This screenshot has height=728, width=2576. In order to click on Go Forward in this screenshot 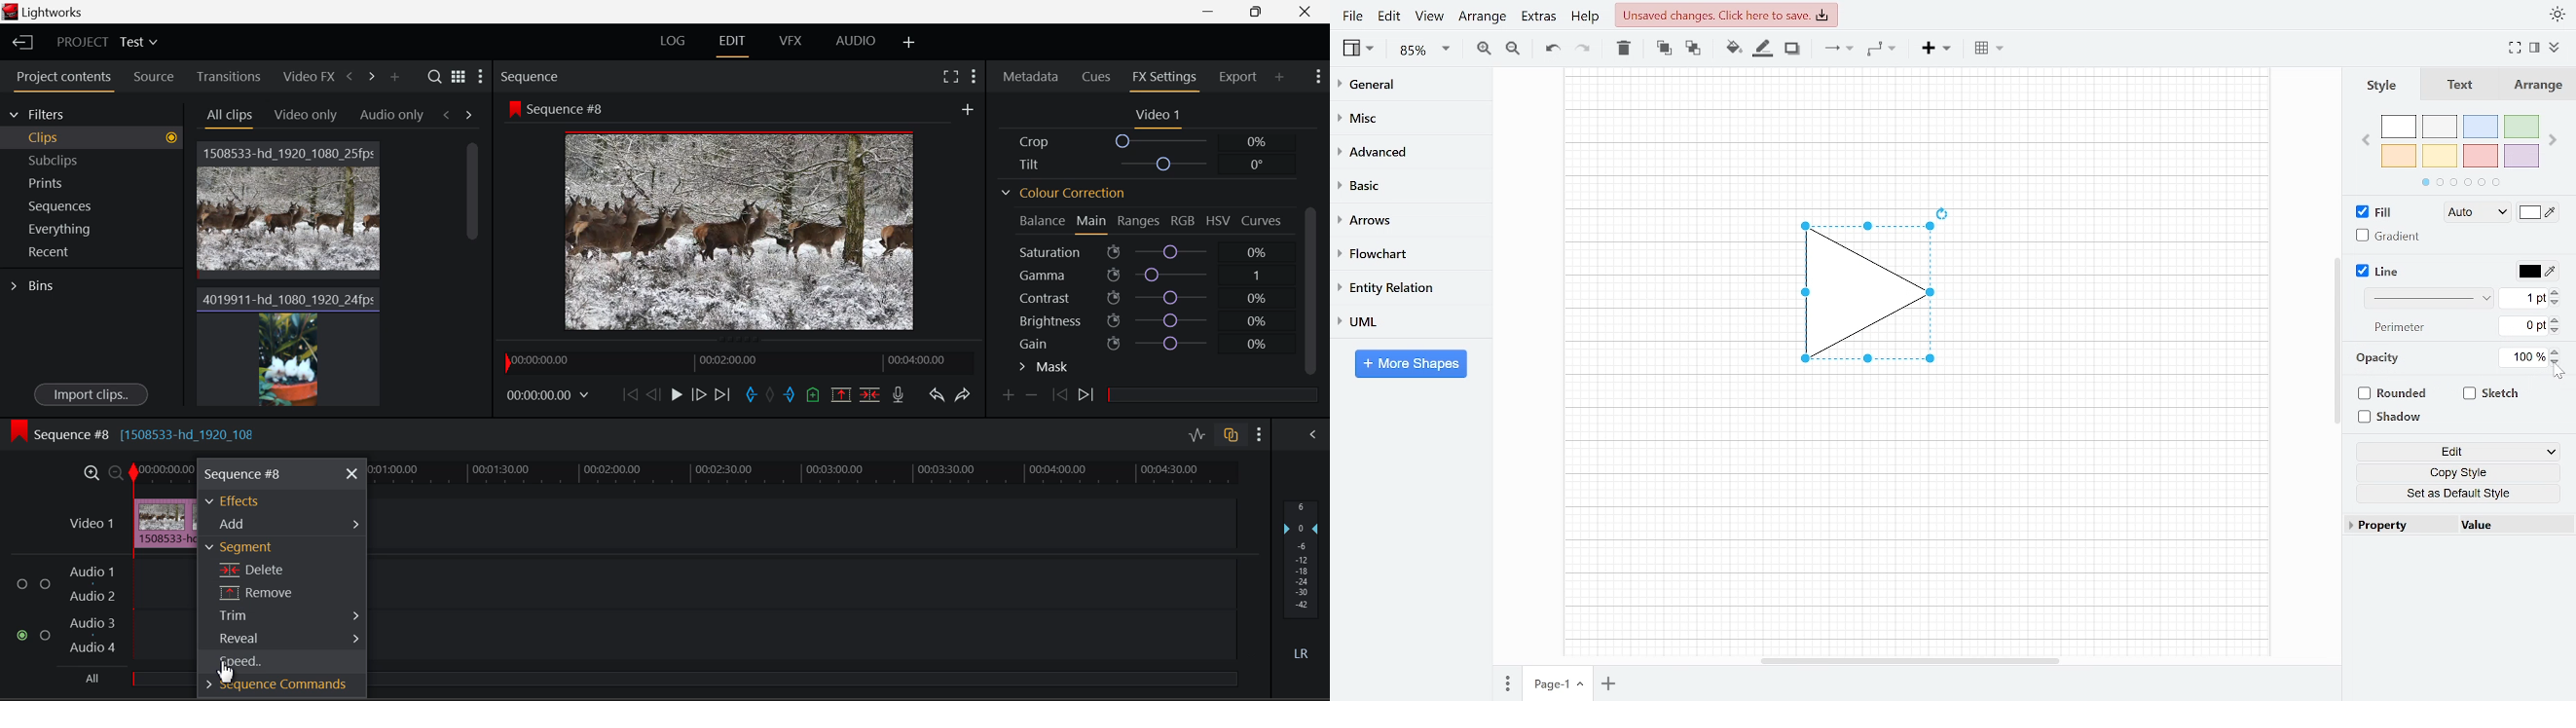, I will do `click(702, 395)`.